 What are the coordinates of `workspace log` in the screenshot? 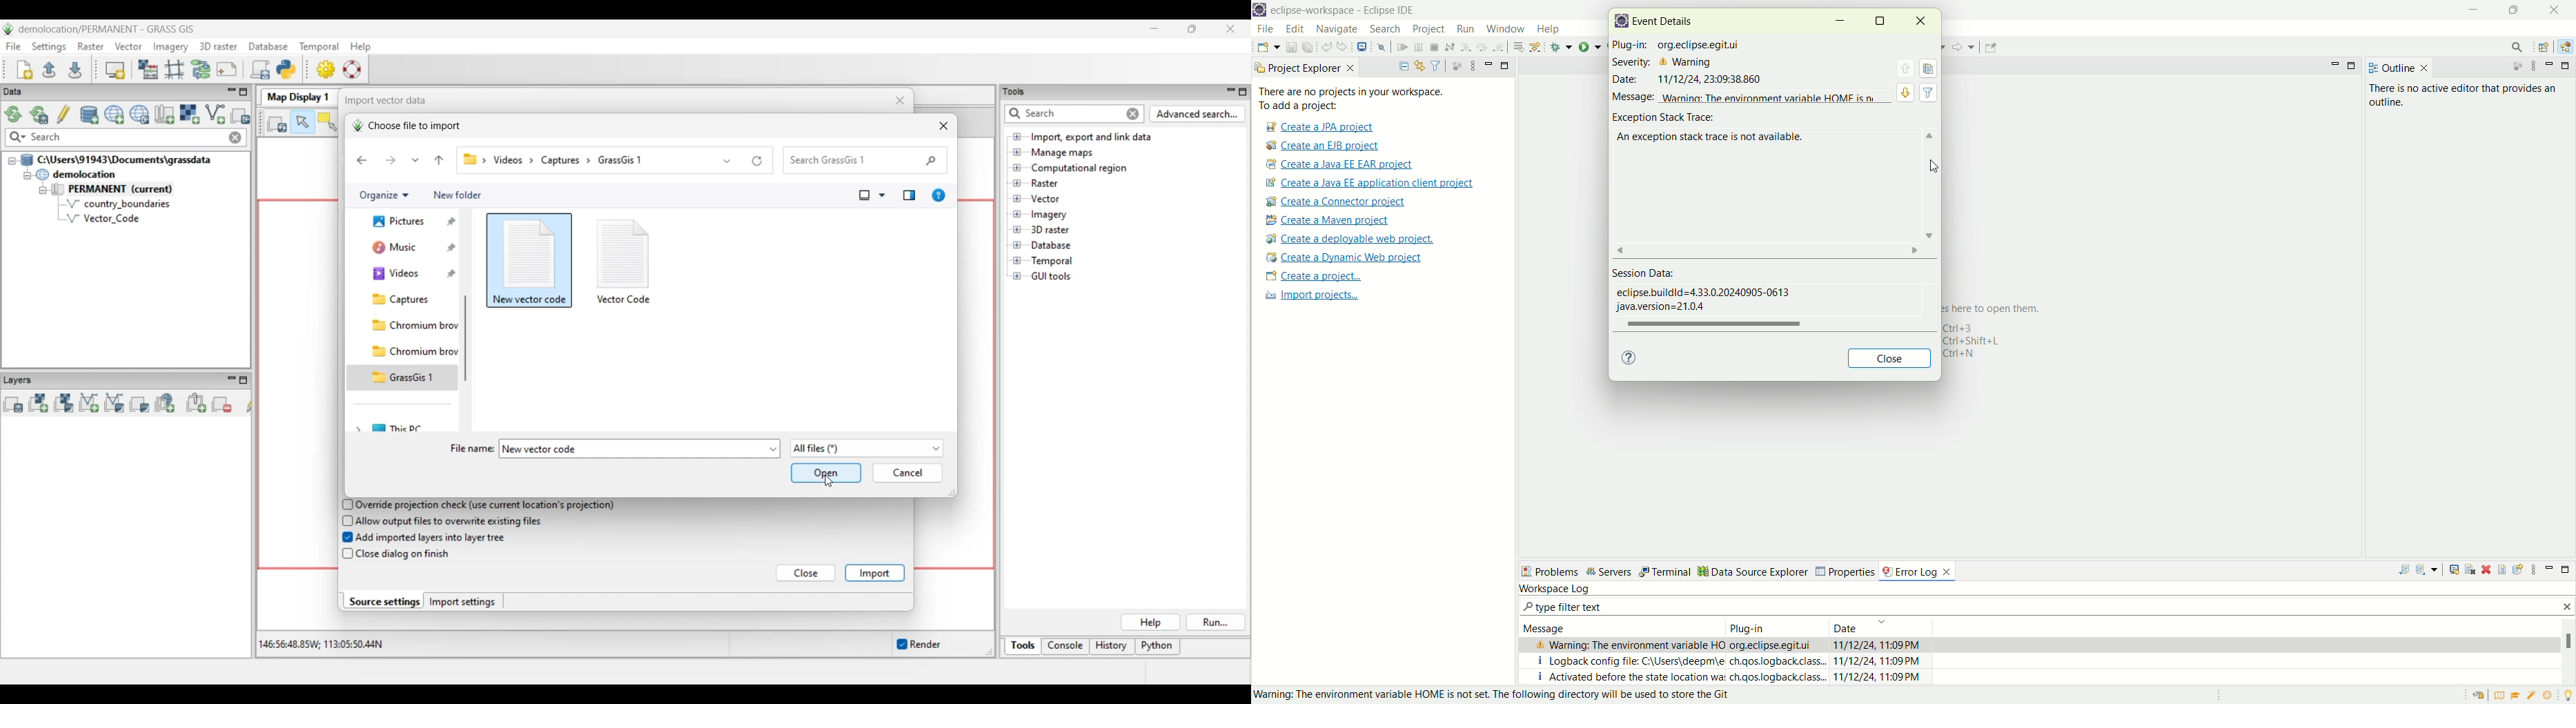 It's located at (1546, 586).